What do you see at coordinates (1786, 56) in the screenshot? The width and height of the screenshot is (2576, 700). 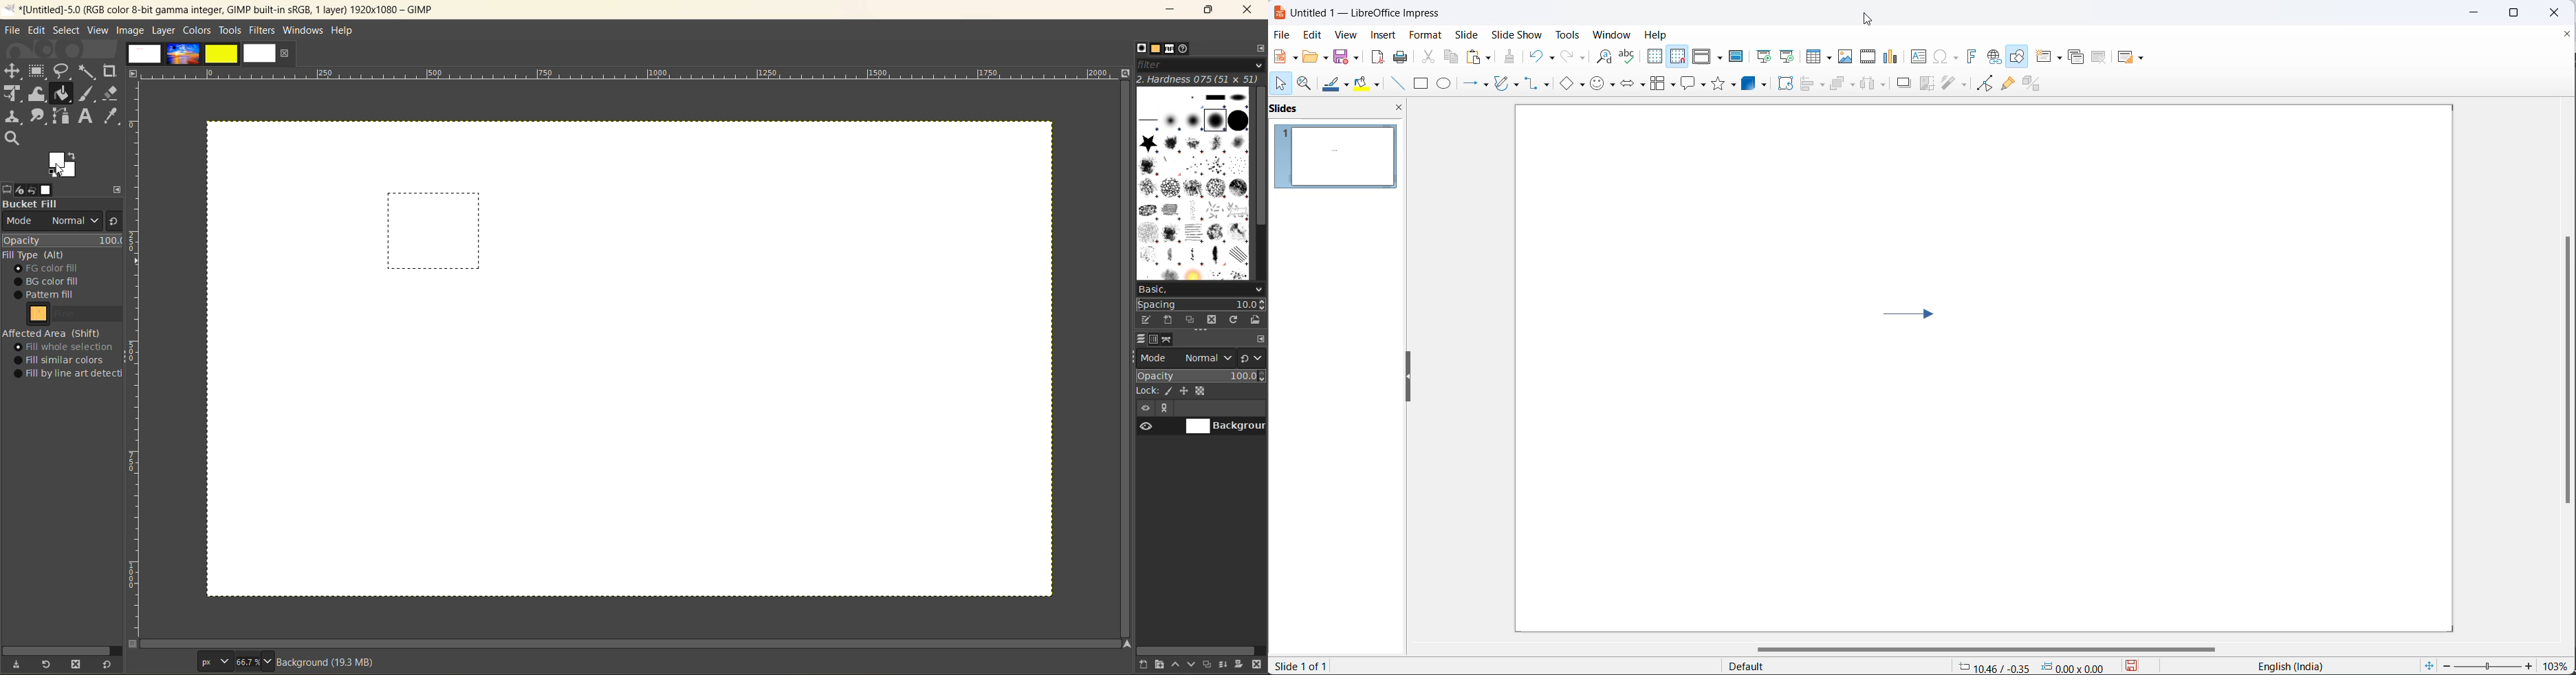 I see `start from current slide` at bounding box center [1786, 56].